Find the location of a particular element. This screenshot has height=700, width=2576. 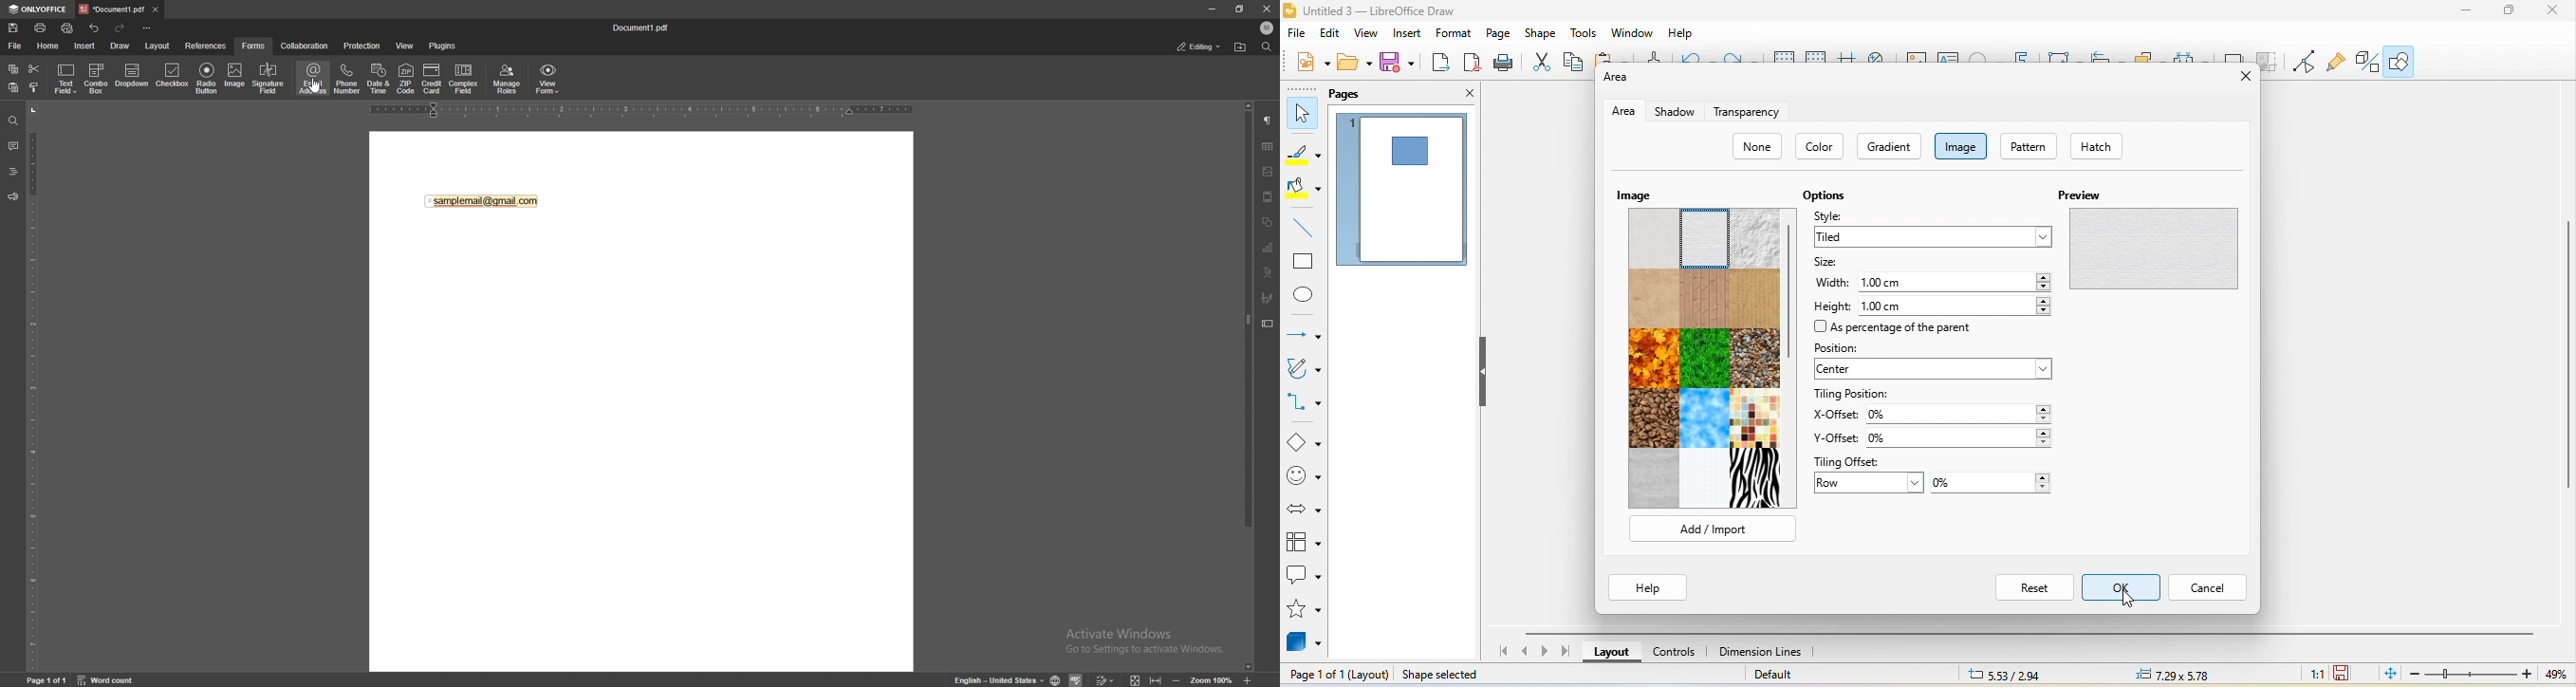

LibreOffice logo is located at coordinates (1290, 10).